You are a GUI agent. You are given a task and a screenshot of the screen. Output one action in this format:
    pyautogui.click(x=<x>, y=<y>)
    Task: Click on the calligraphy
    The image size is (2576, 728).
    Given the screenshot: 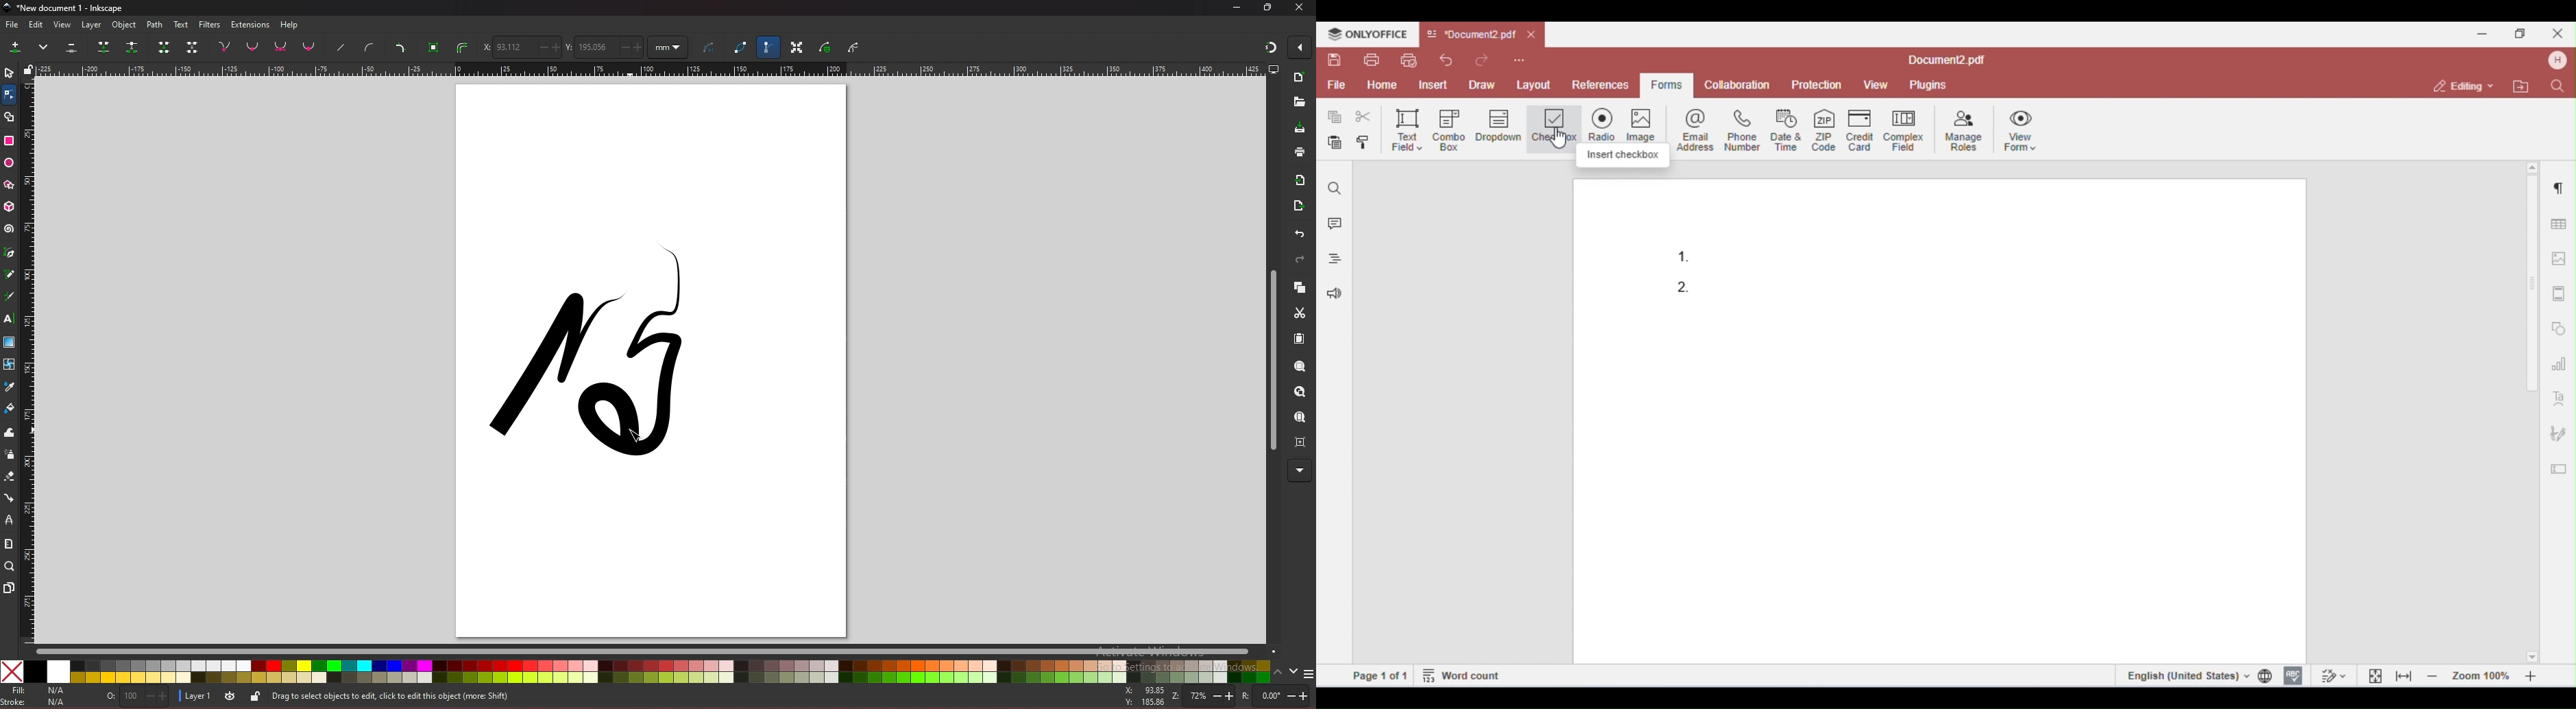 What is the action you would take?
    pyautogui.click(x=9, y=296)
    